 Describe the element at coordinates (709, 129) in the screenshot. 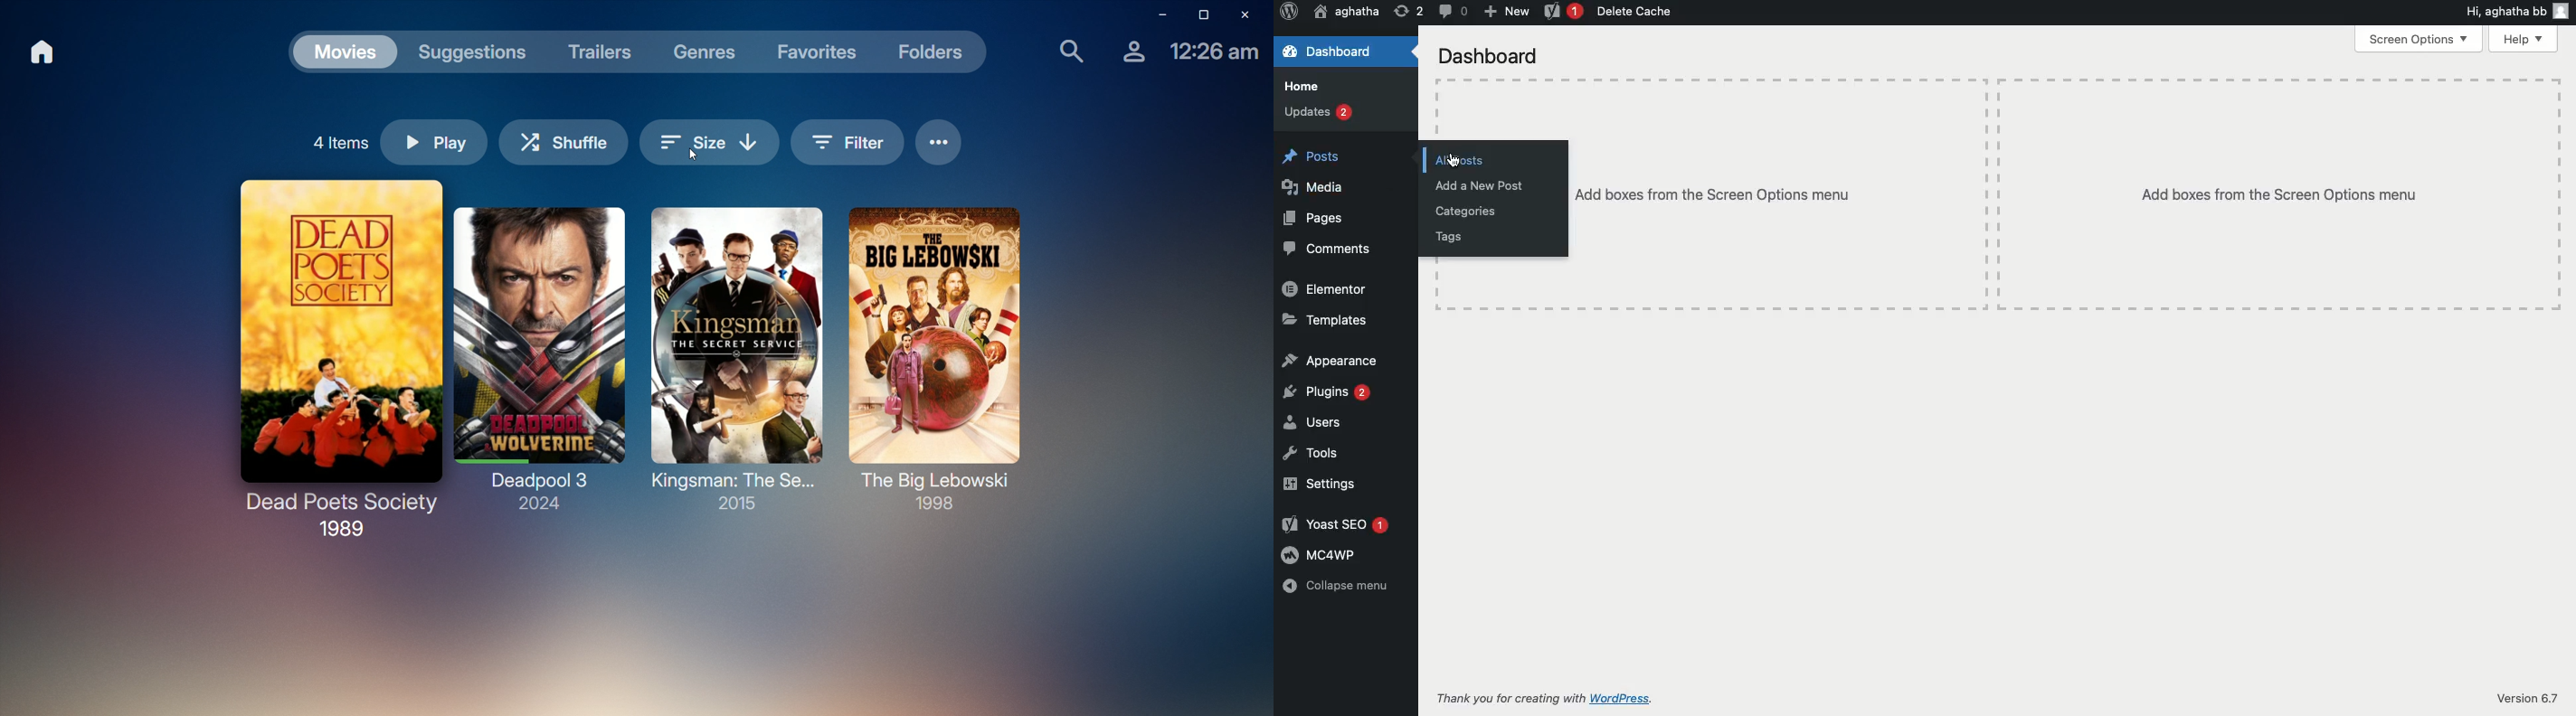

I see `Size` at that location.